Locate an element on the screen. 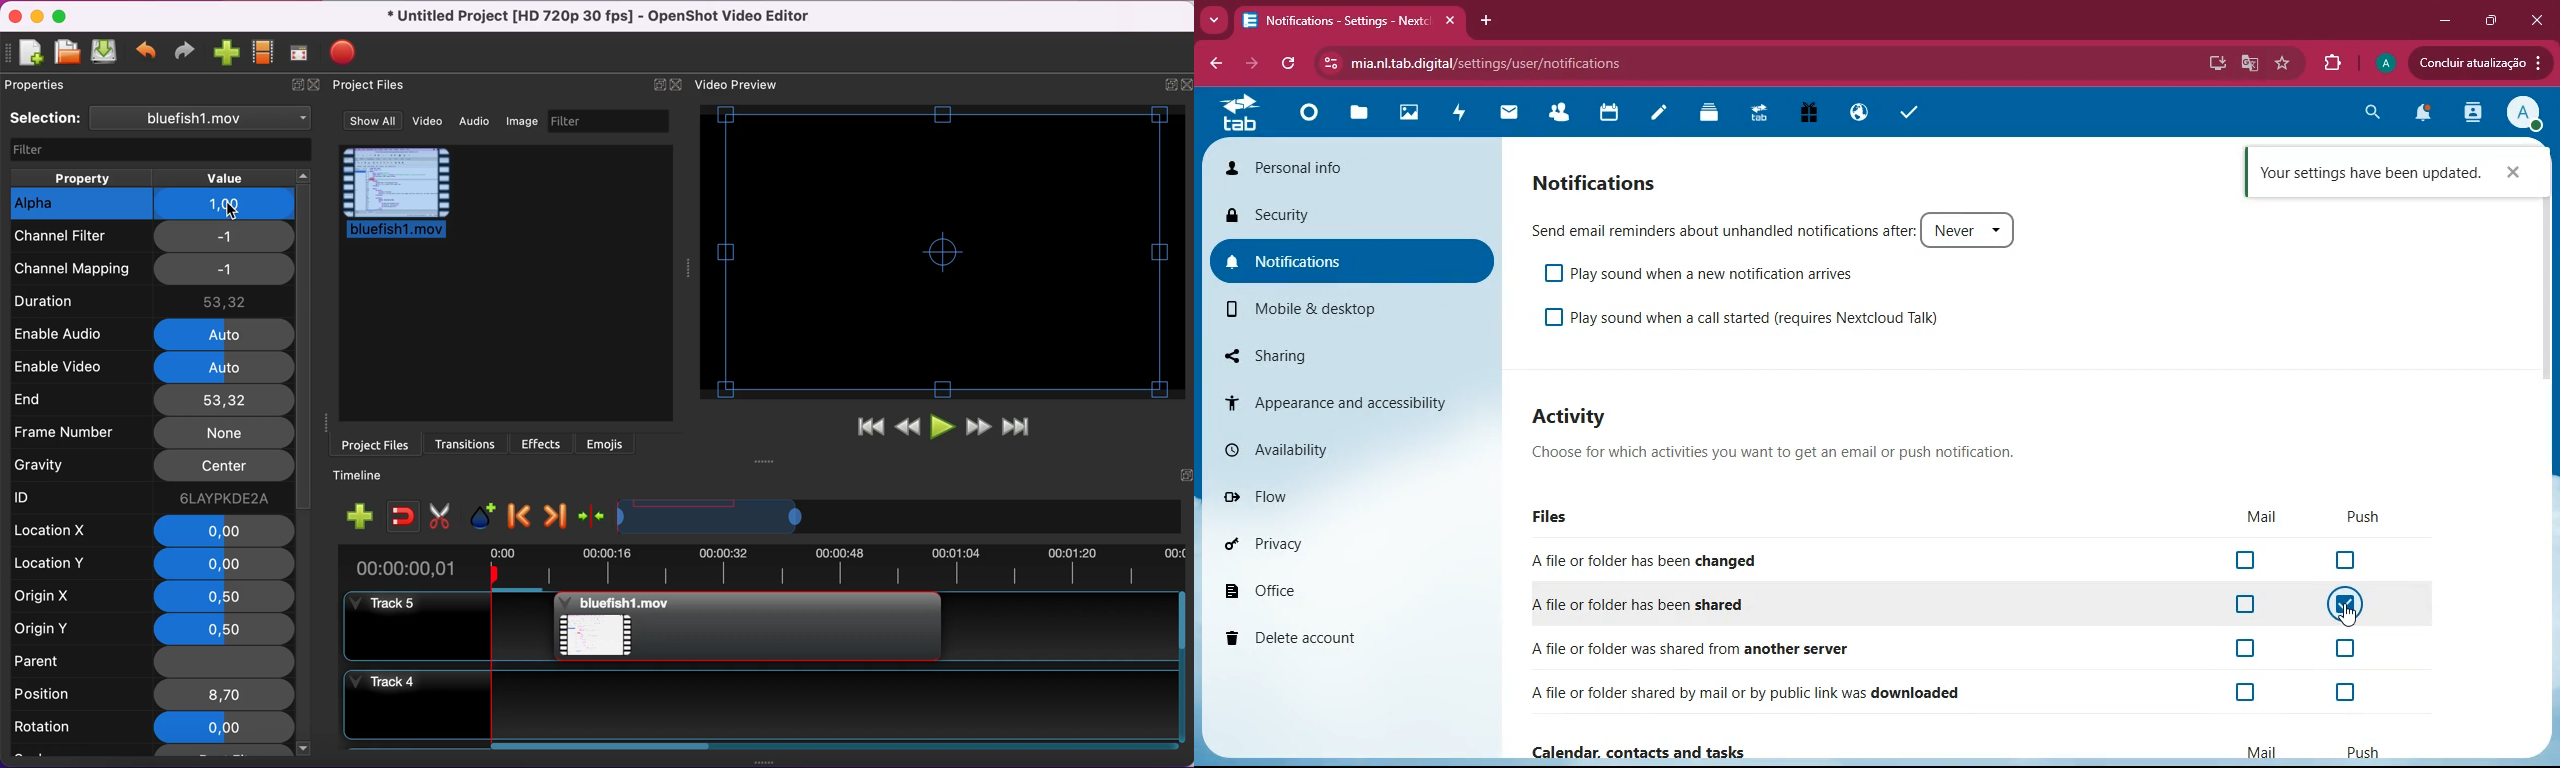  none is located at coordinates (223, 663).